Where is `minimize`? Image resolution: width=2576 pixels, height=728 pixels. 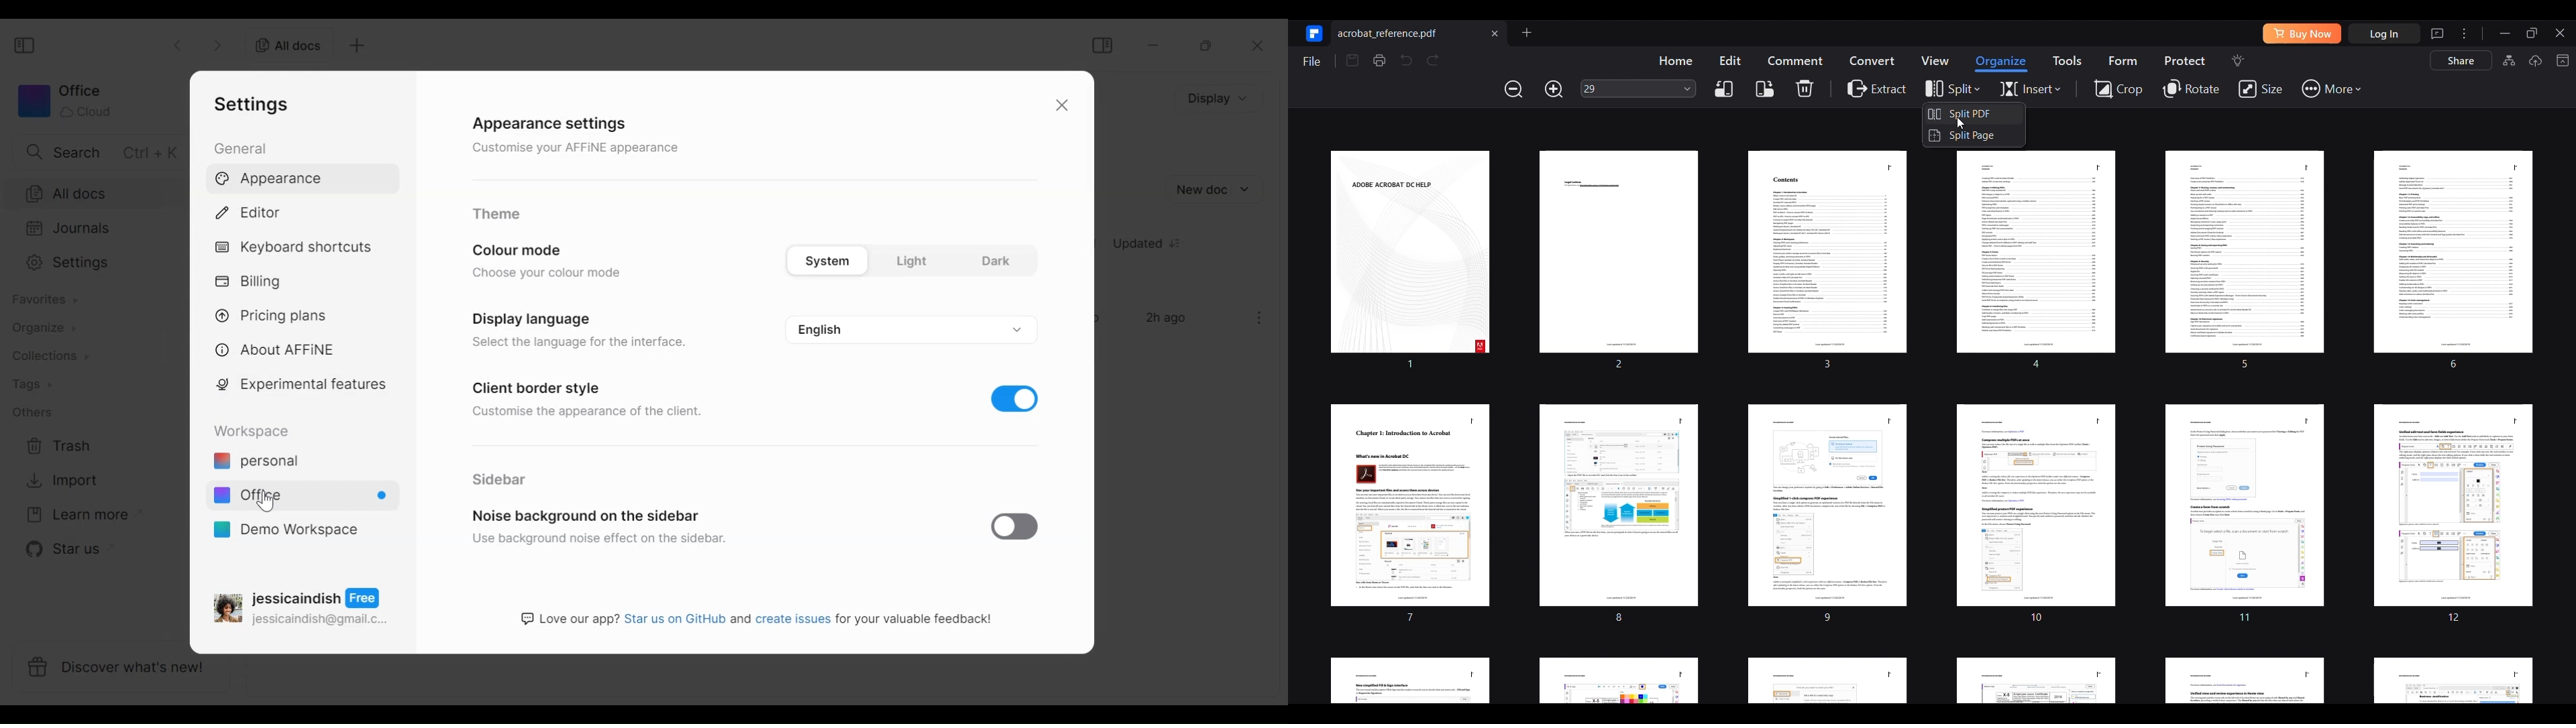
minimize is located at coordinates (1156, 45).